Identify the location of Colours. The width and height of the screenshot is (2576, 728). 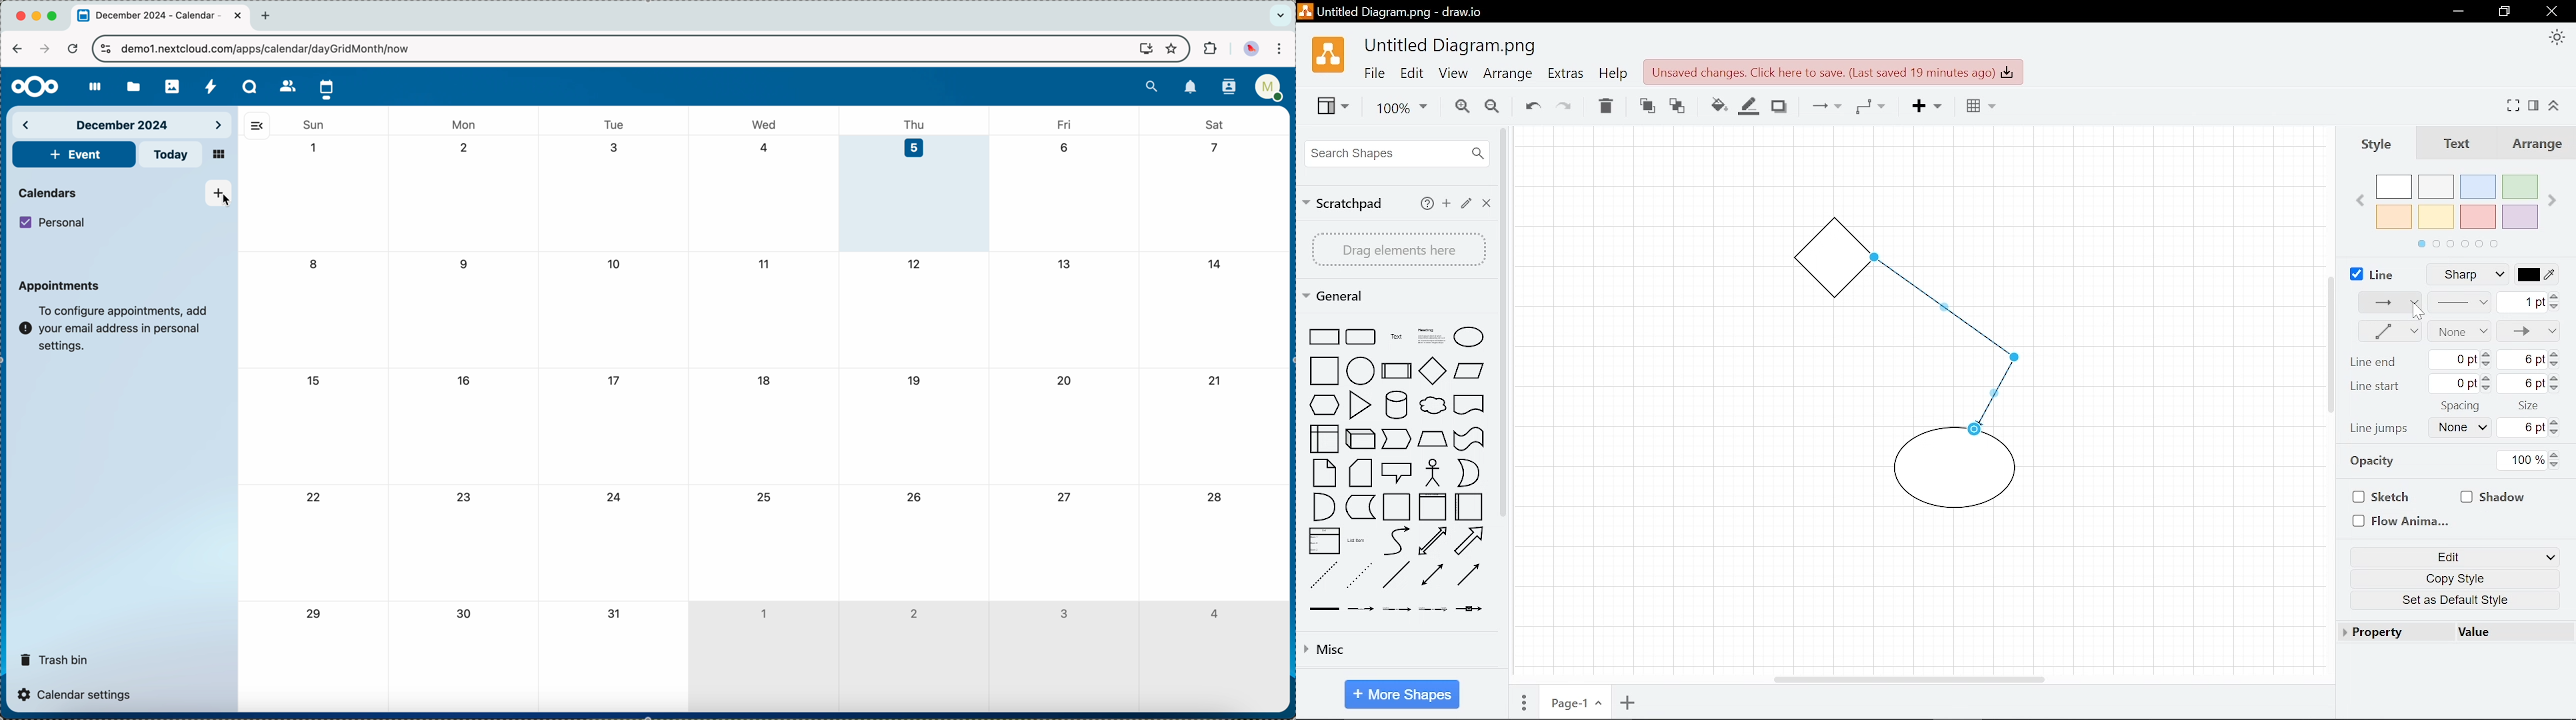
(2464, 209).